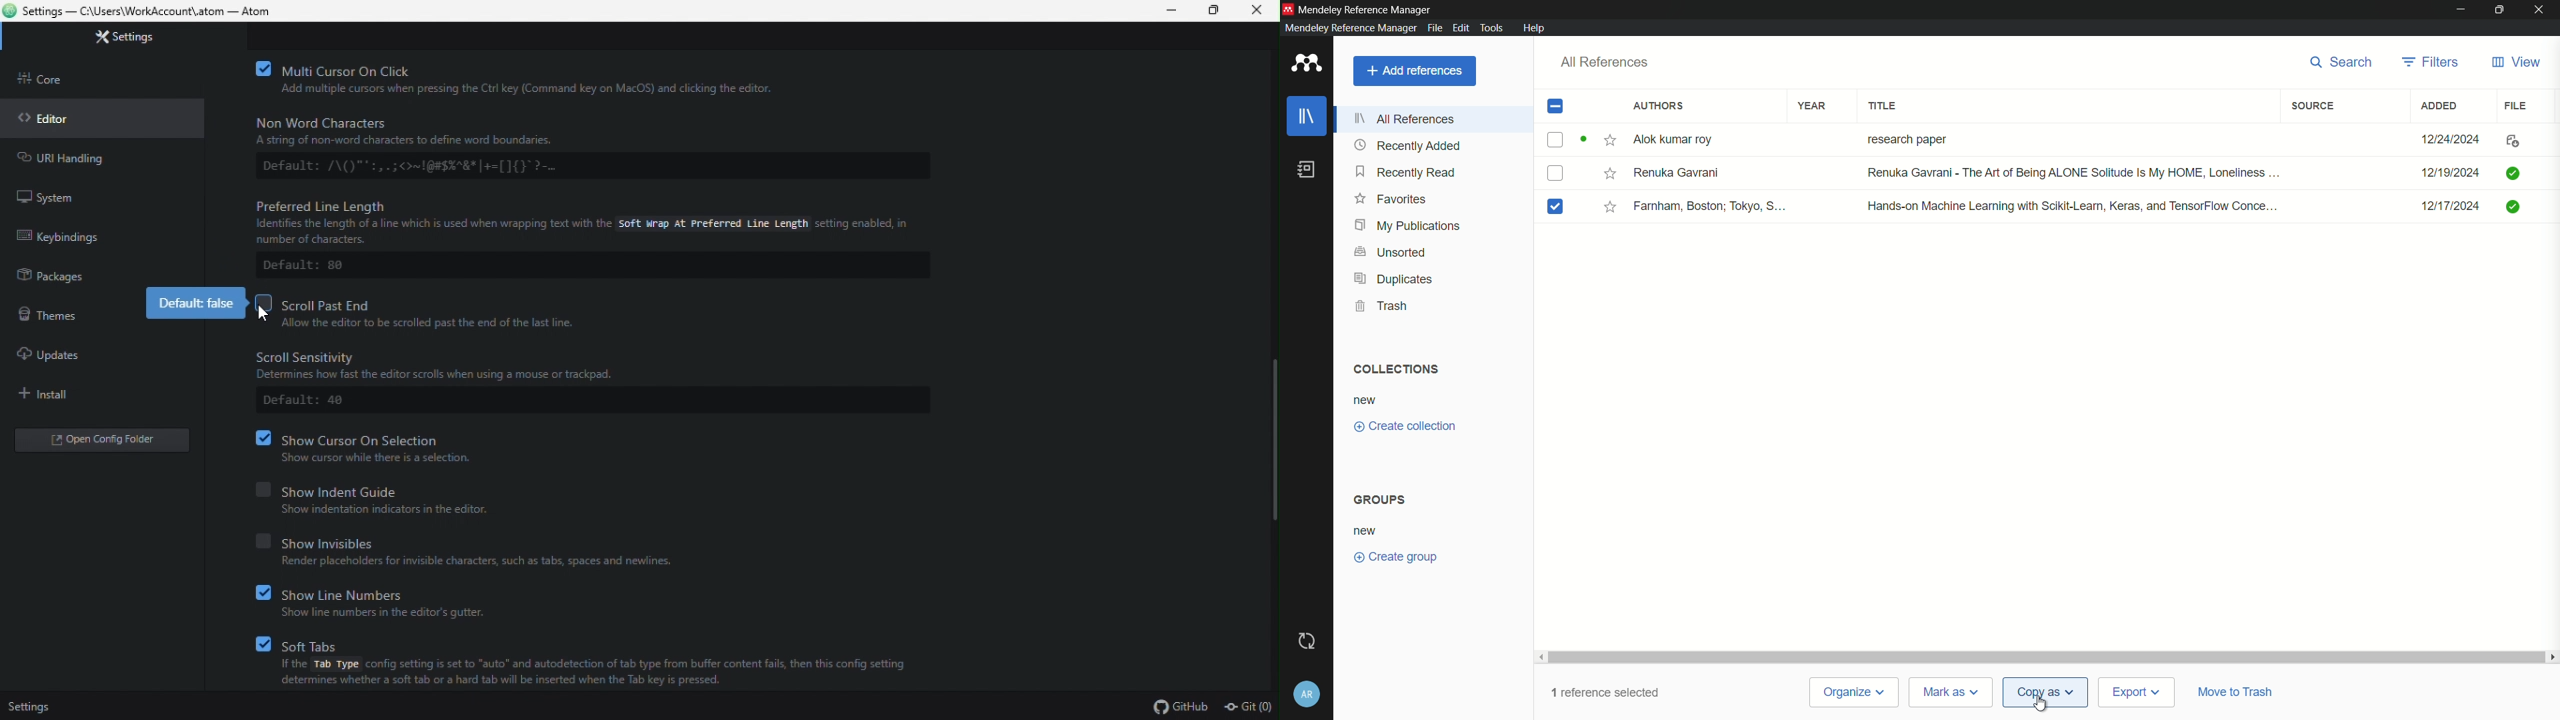  I want to click on 12/17/2024, so click(2443, 207).